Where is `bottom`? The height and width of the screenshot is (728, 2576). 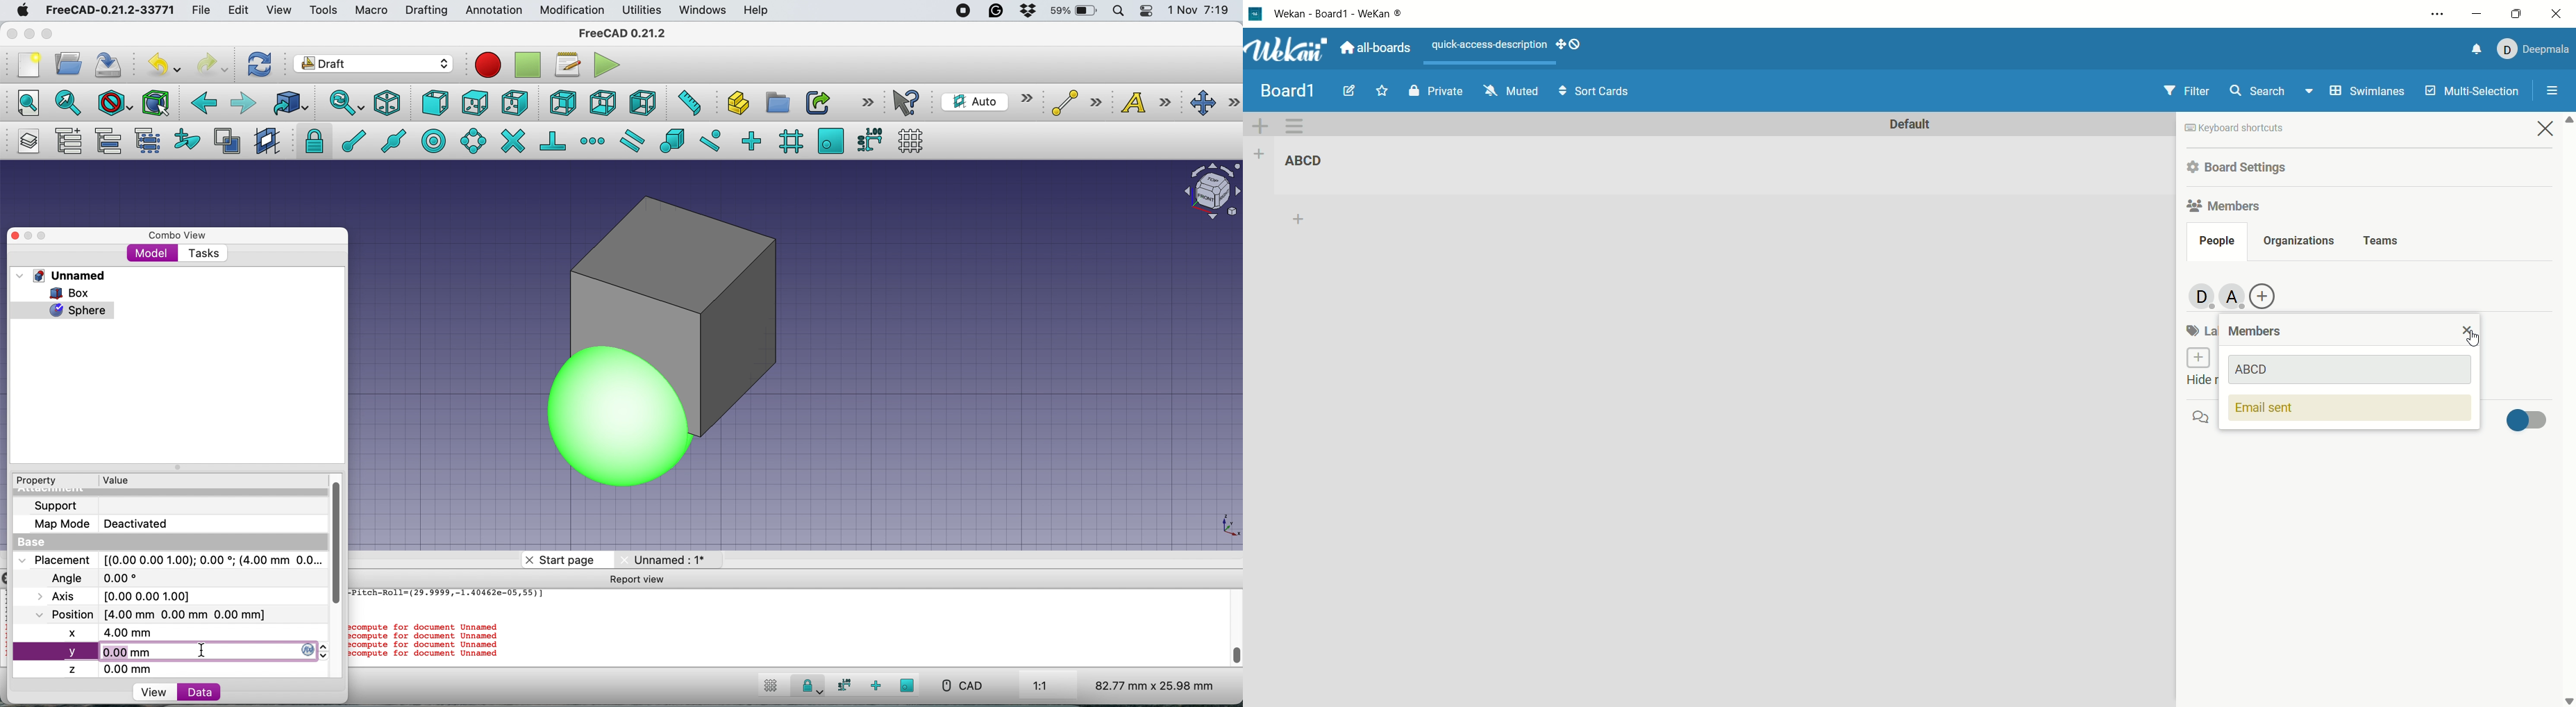
bottom is located at coordinates (603, 104).